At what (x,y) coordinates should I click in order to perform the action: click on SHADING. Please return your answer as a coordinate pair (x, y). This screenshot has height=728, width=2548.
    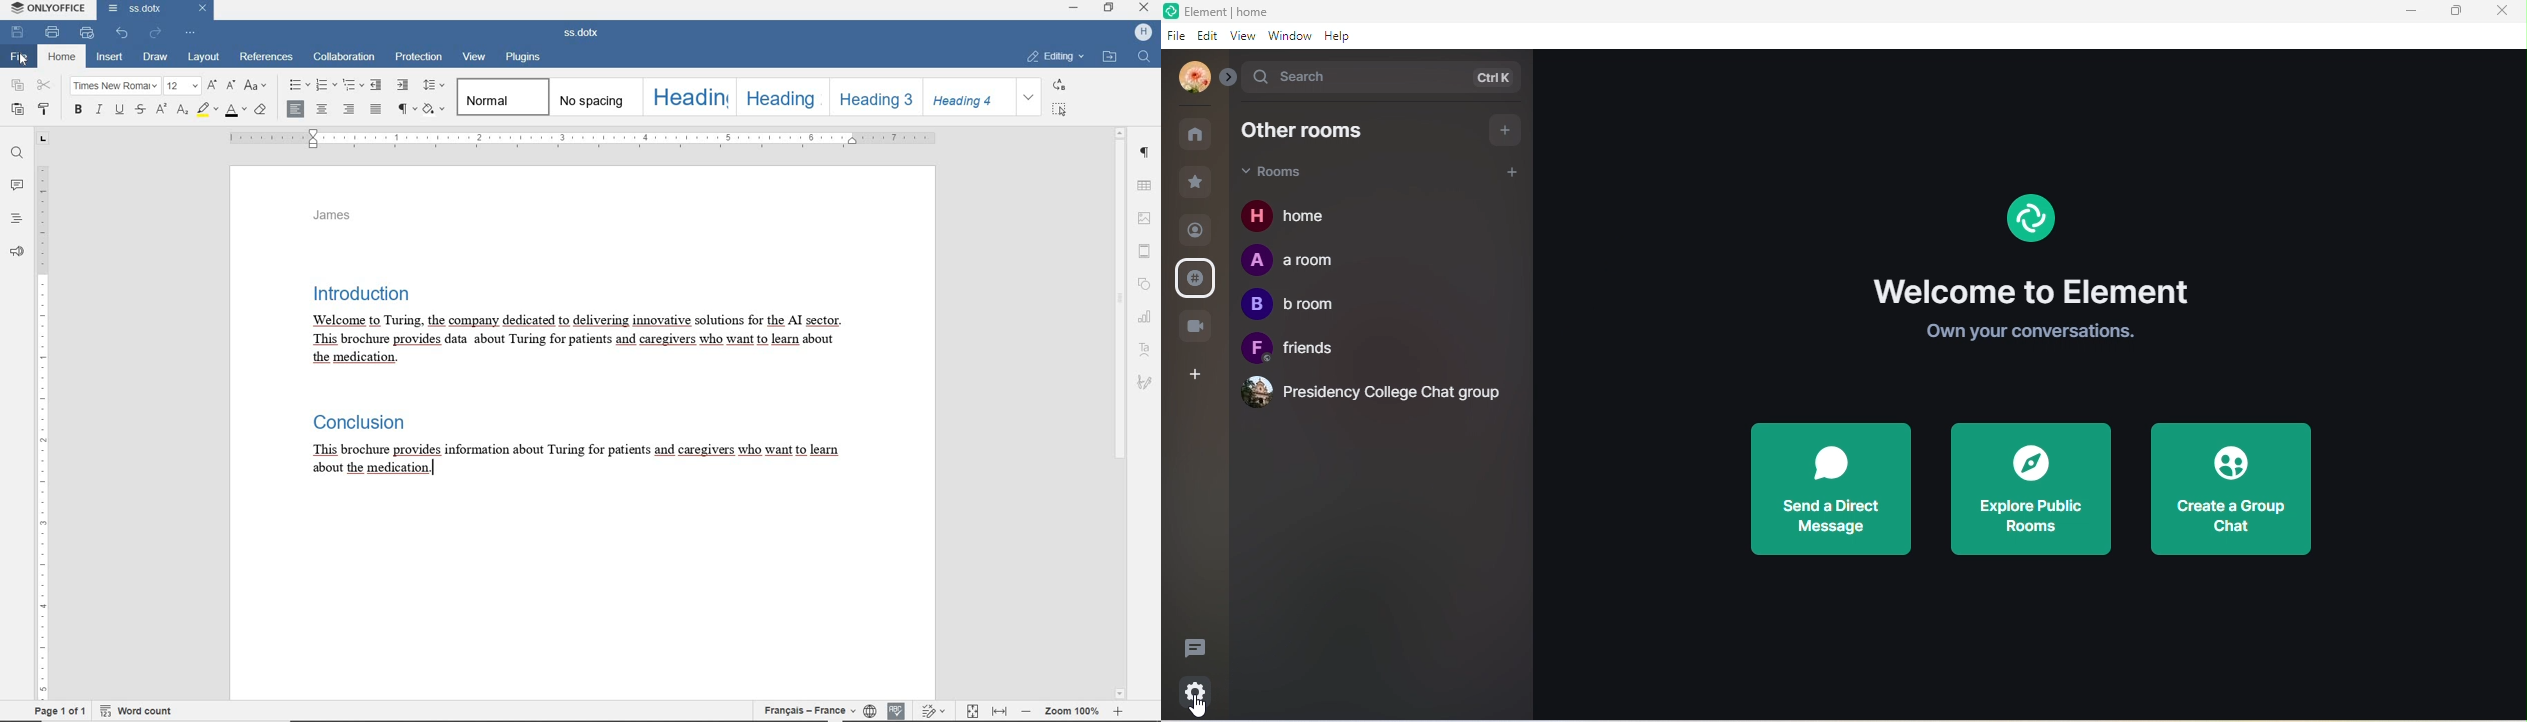
    Looking at the image, I should click on (435, 109).